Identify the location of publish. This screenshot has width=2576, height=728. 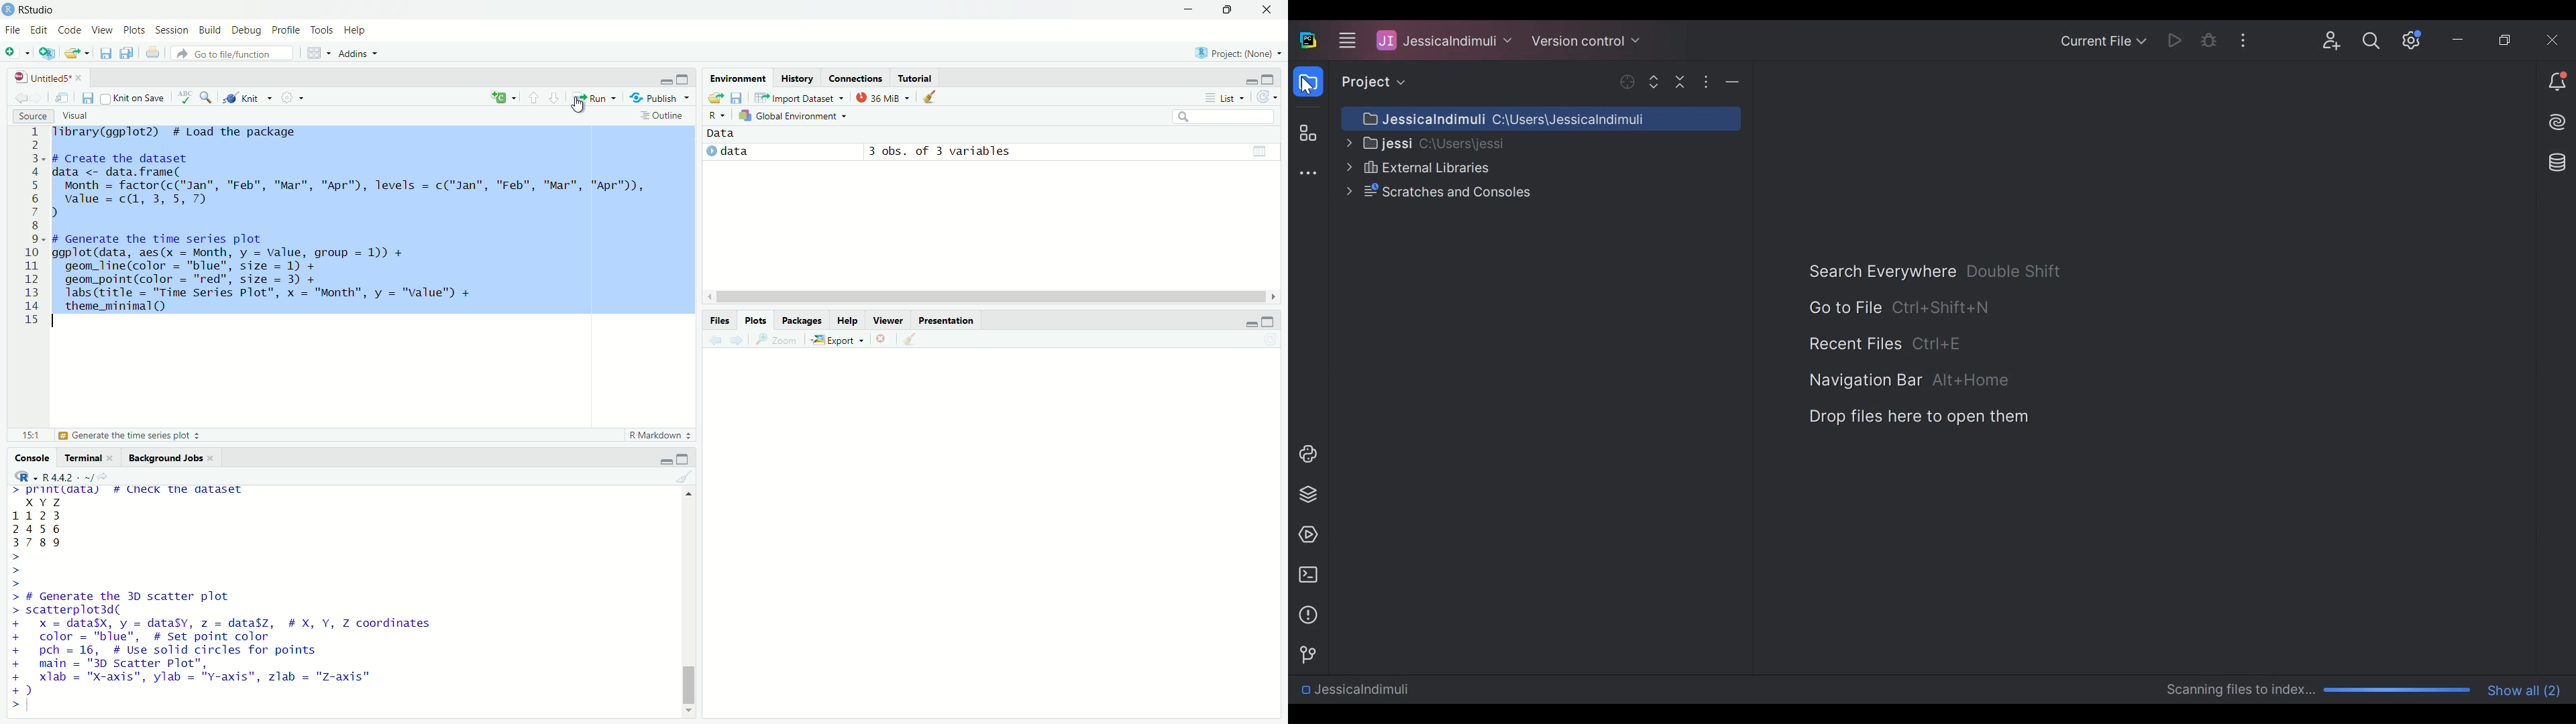
(661, 97).